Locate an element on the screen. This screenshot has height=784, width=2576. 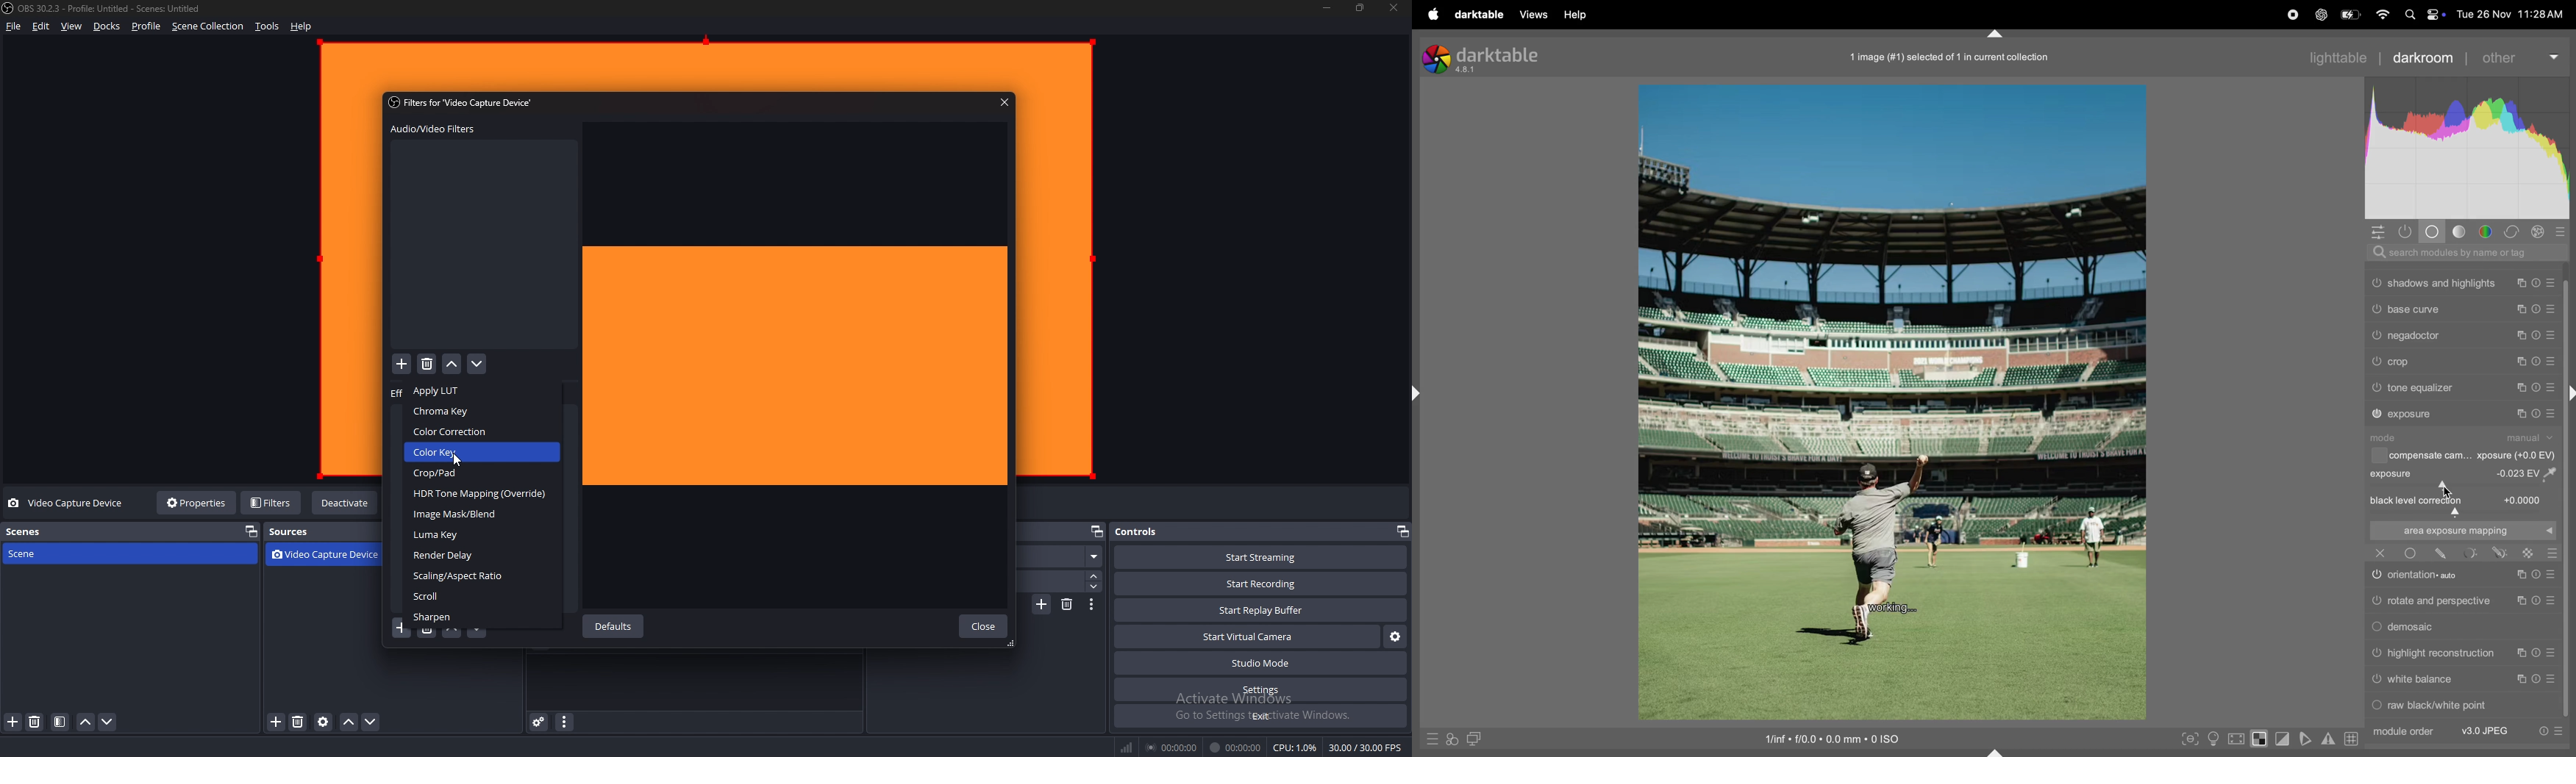
add scene is located at coordinates (13, 722).